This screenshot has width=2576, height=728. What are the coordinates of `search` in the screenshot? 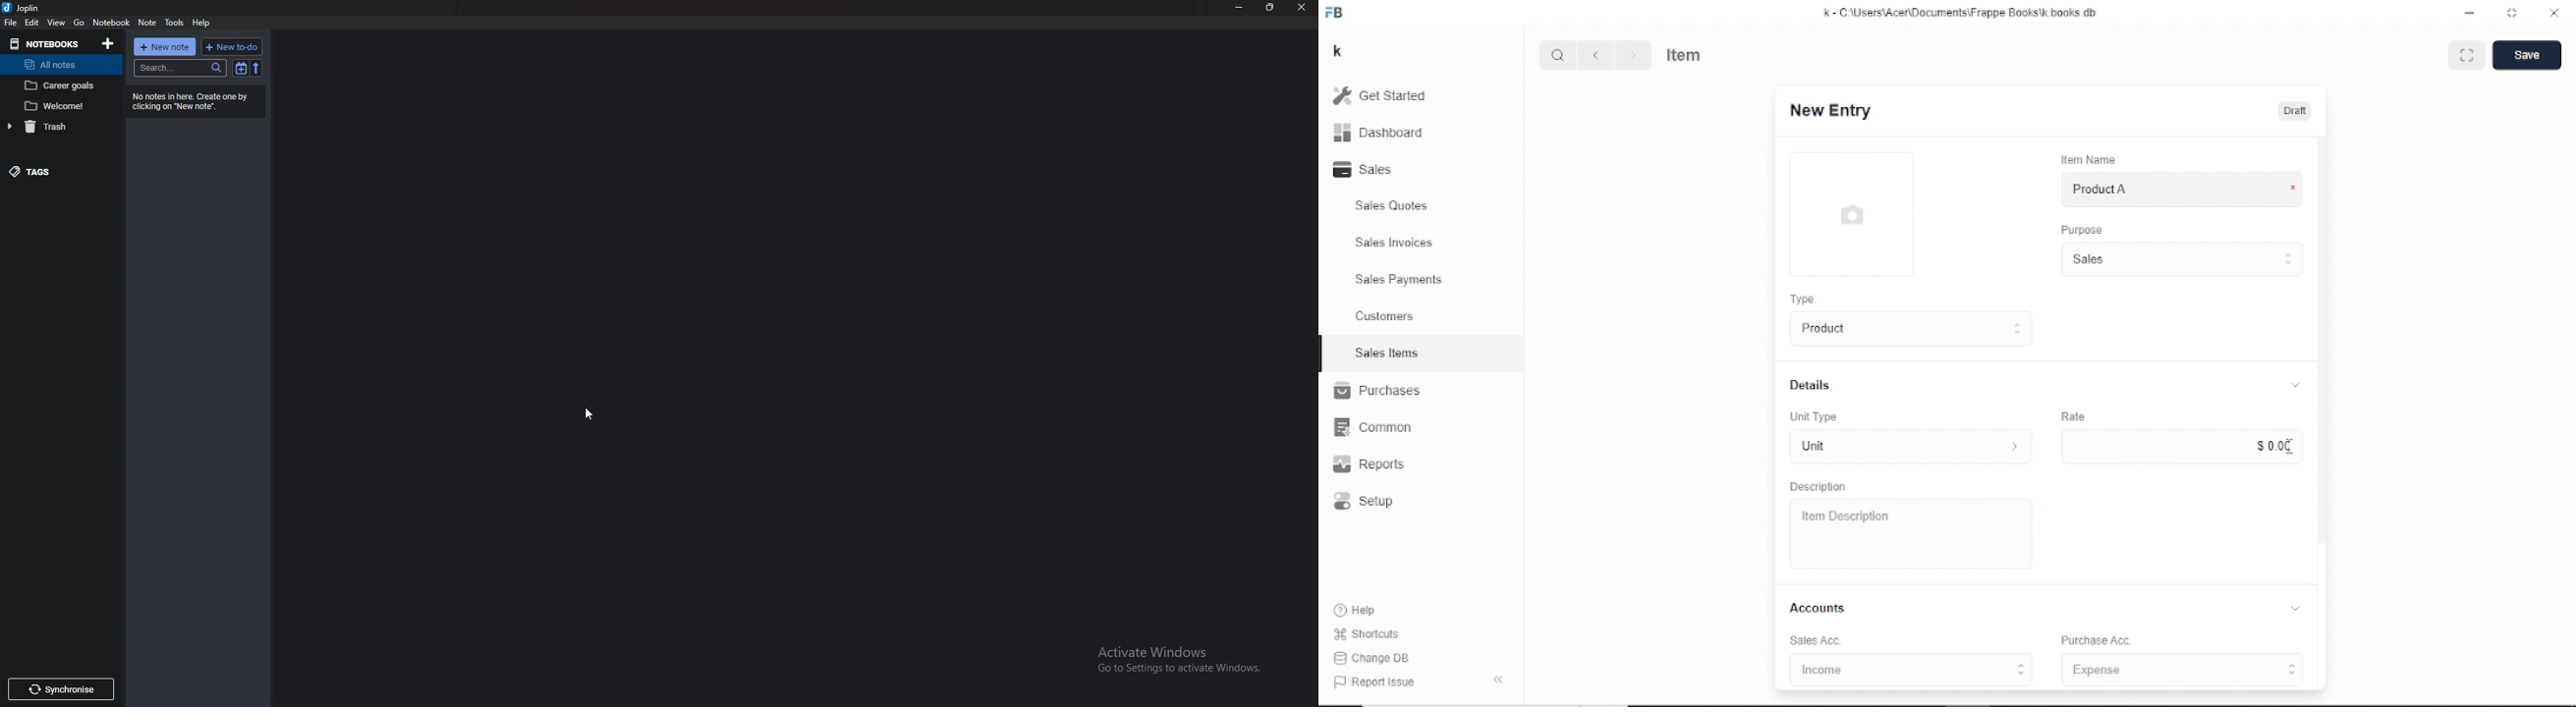 It's located at (179, 67).